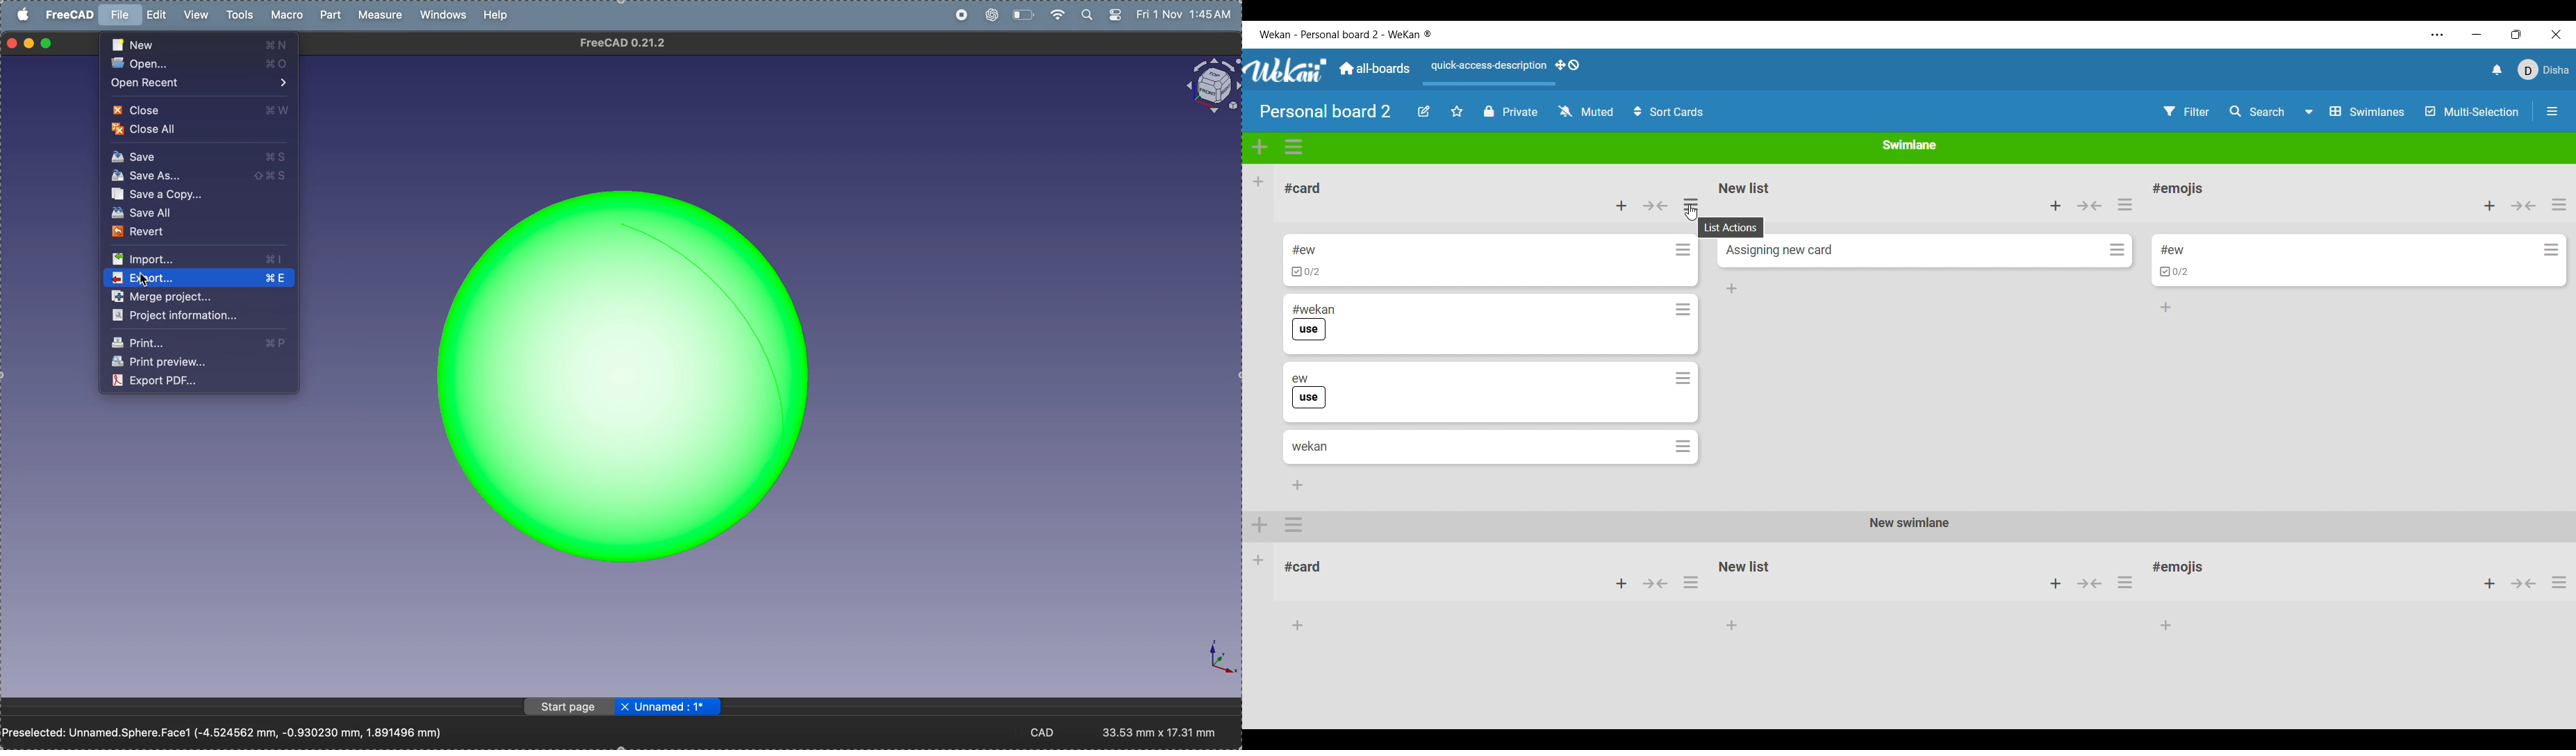  What do you see at coordinates (1048, 732) in the screenshot?
I see `cad` at bounding box center [1048, 732].